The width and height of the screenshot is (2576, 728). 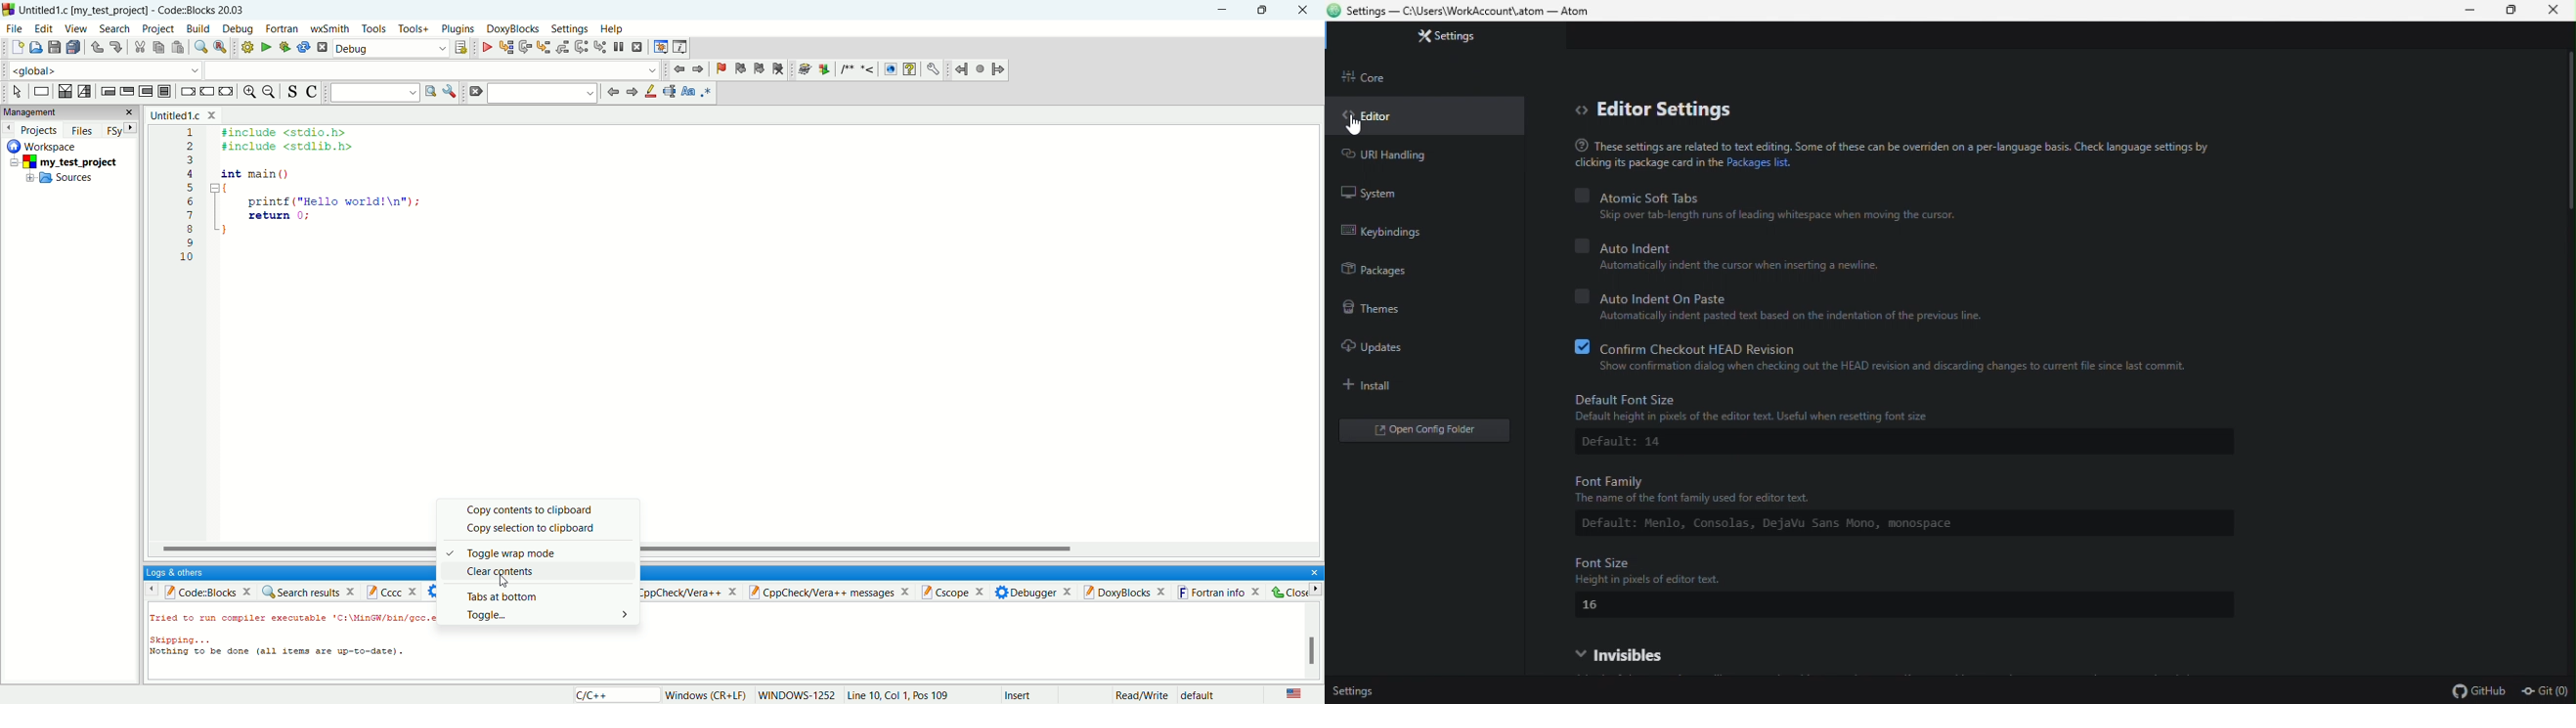 I want to click on run cursor, so click(x=505, y=47).